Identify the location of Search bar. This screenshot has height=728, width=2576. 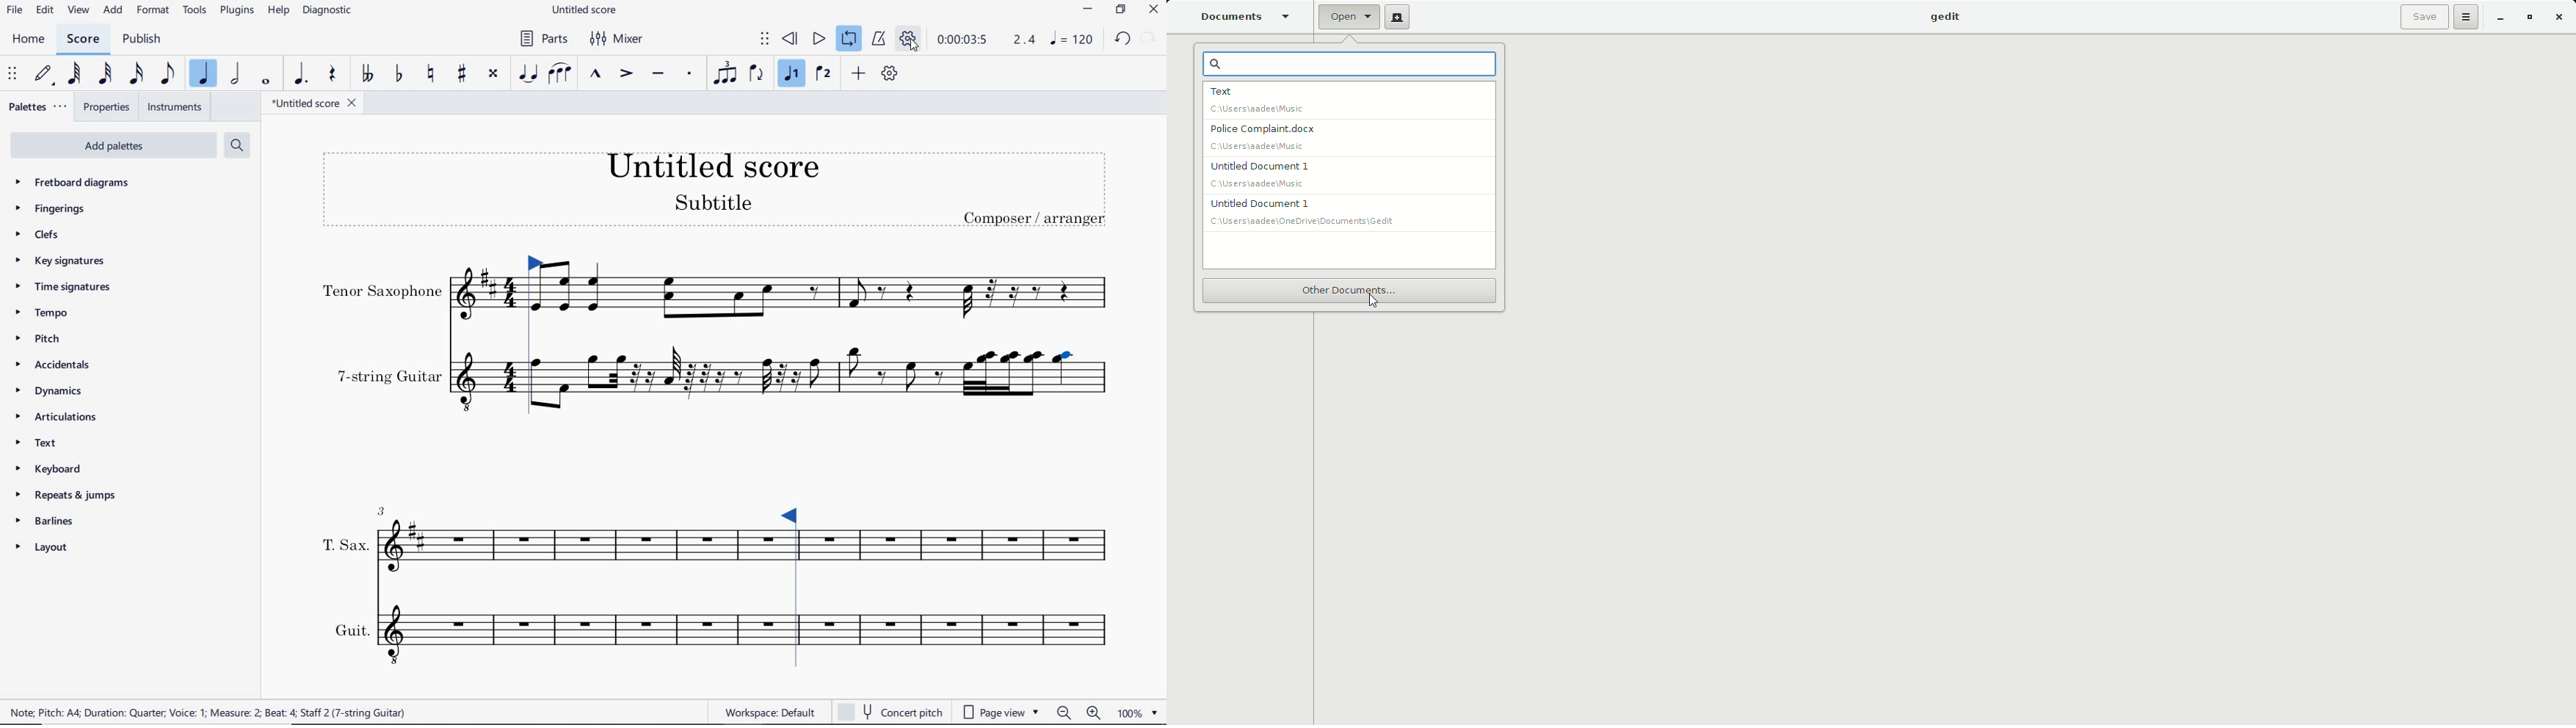
(1349, 65).